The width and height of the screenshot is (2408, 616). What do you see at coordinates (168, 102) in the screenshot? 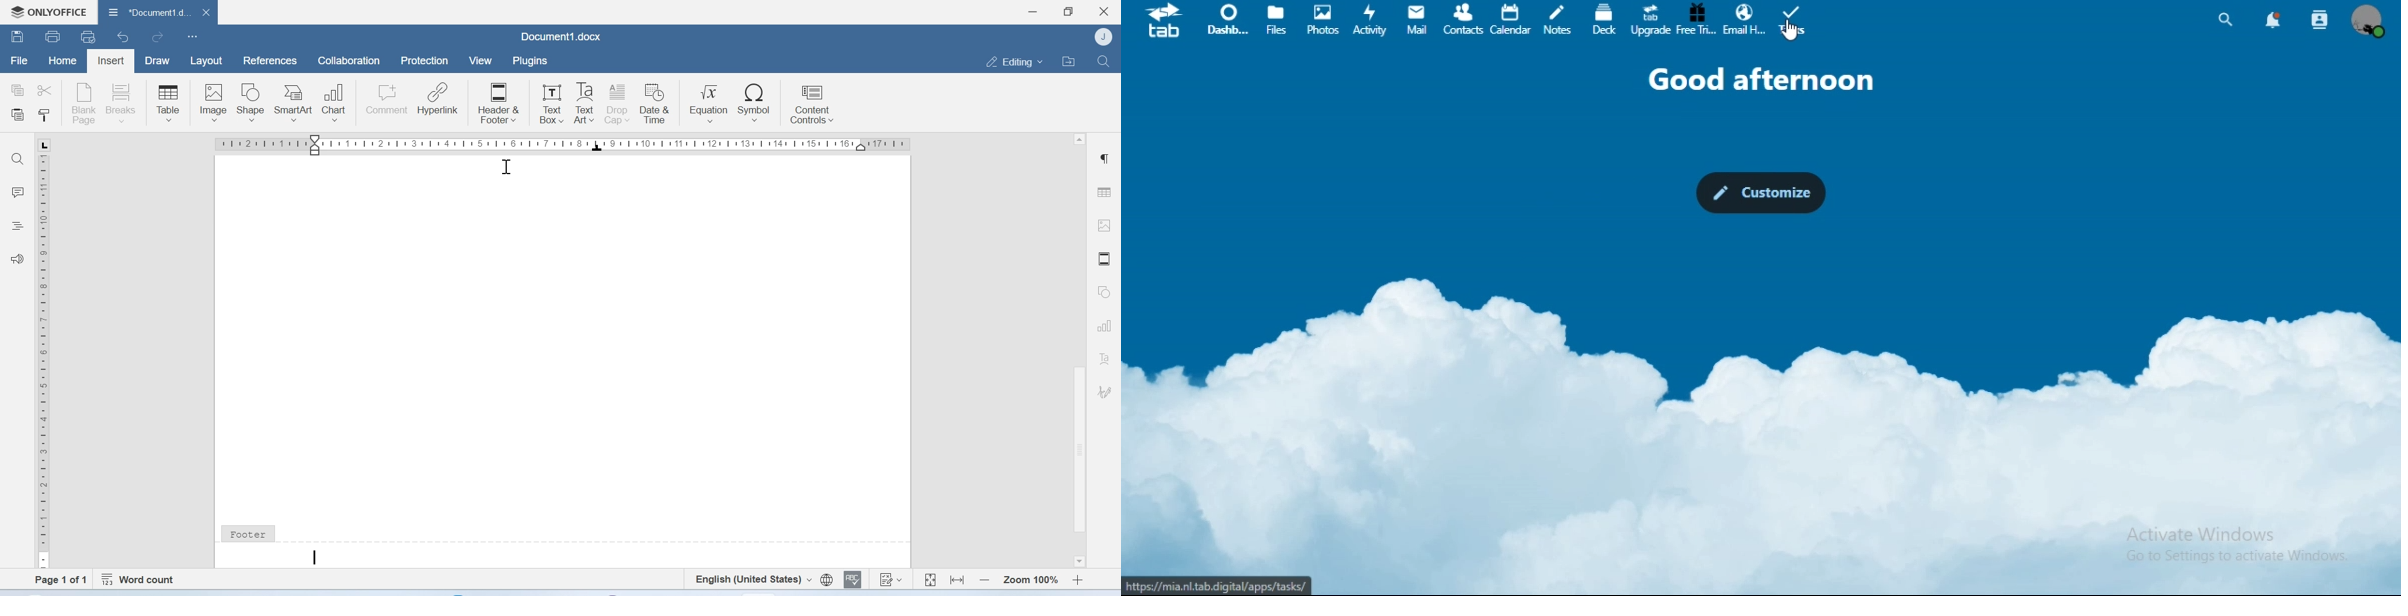
I see `Table` at bounding box center [168, 102].